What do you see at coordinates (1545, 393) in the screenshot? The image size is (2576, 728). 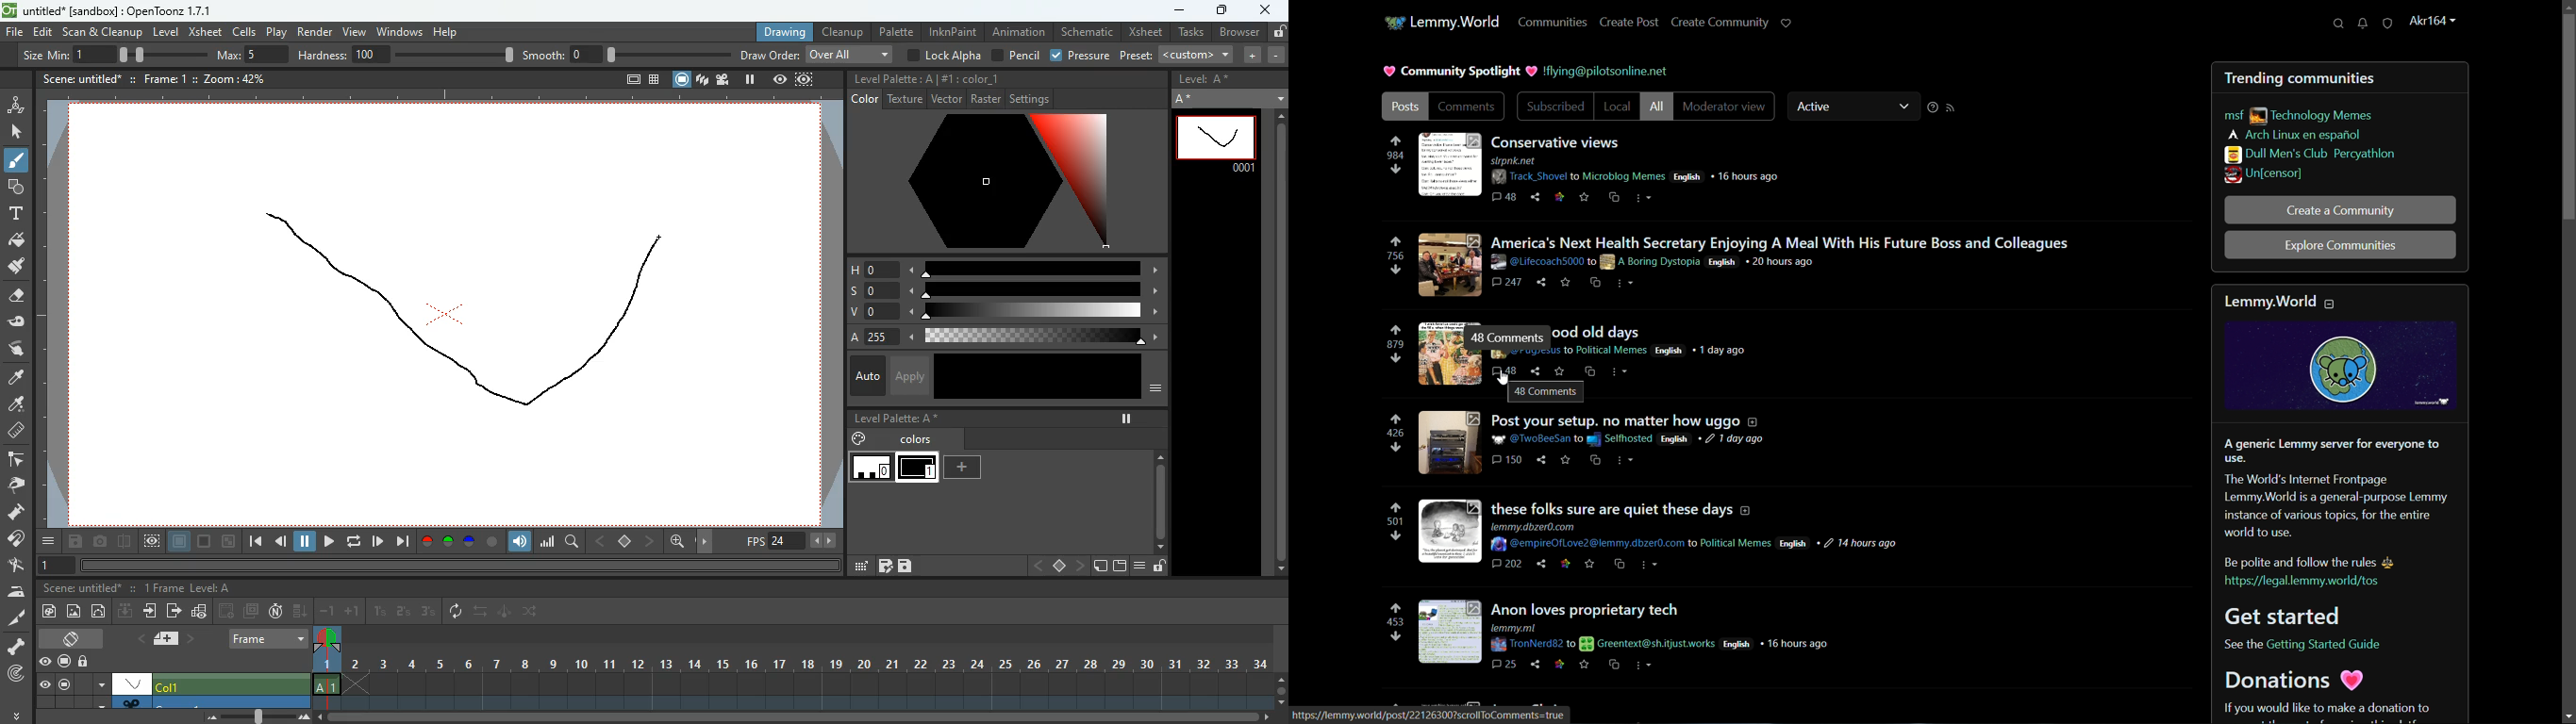 I see `48 comments pop up` at bounding box center [1545, 393].